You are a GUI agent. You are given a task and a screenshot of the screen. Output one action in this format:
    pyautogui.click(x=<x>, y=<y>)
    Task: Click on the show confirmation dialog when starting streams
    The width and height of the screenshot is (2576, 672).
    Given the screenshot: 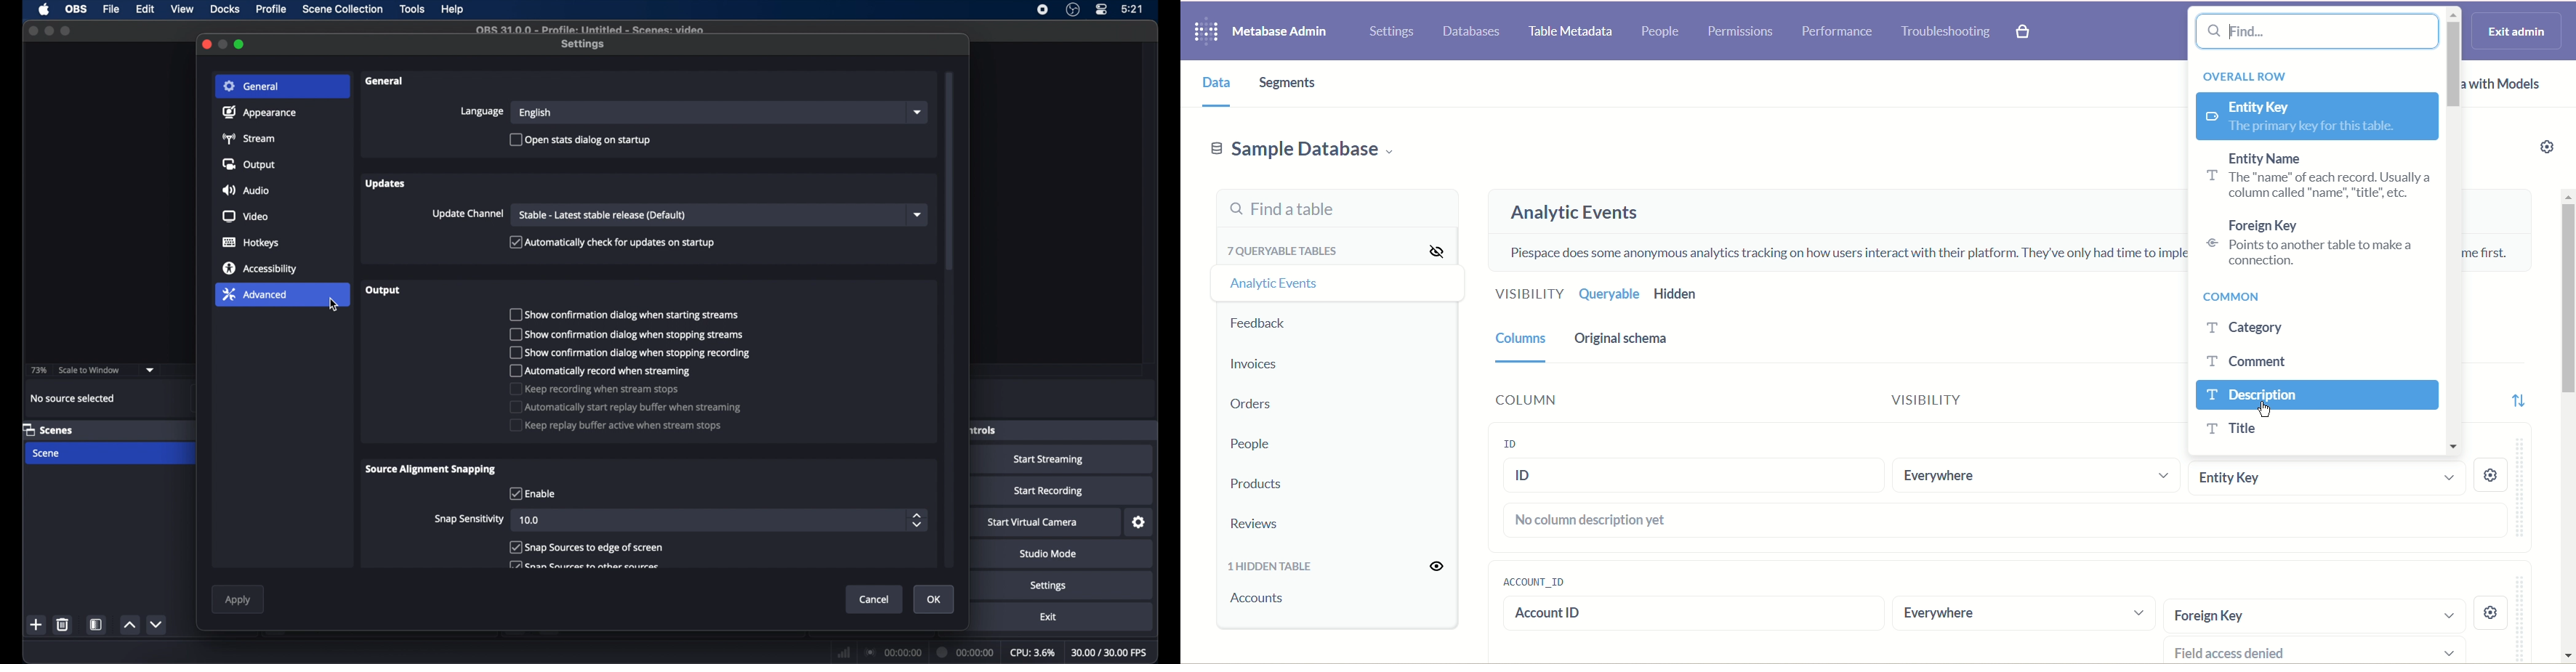 What is the action you would take?
    pyautogui.click(x=623, y=315)
    